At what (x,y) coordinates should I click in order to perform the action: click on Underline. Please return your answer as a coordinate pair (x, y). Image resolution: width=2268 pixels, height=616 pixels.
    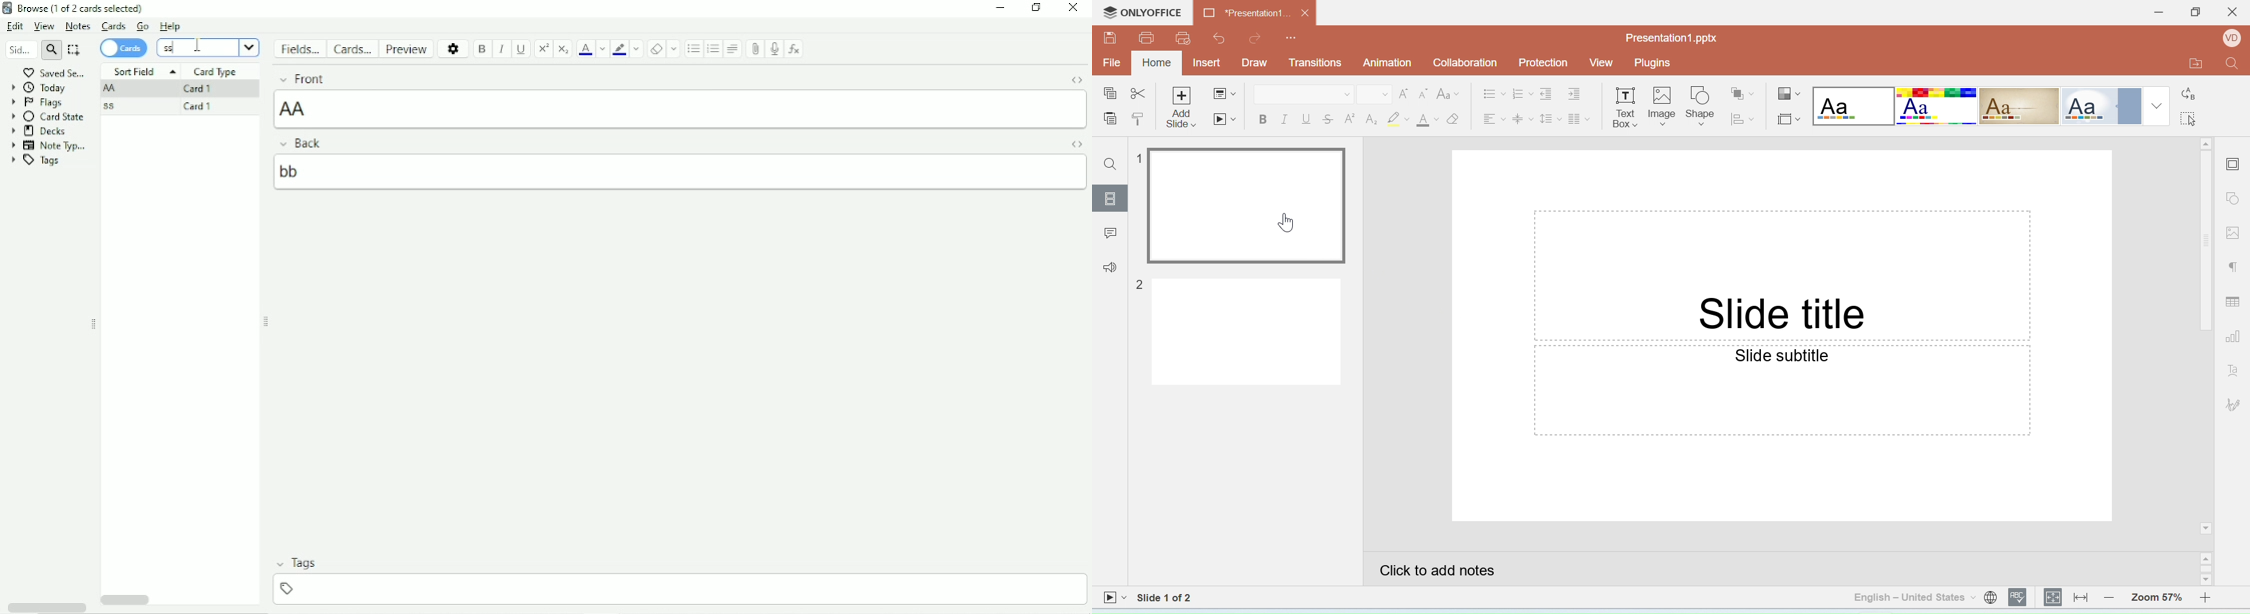
    Looking at the image, I should click on (522, 49).